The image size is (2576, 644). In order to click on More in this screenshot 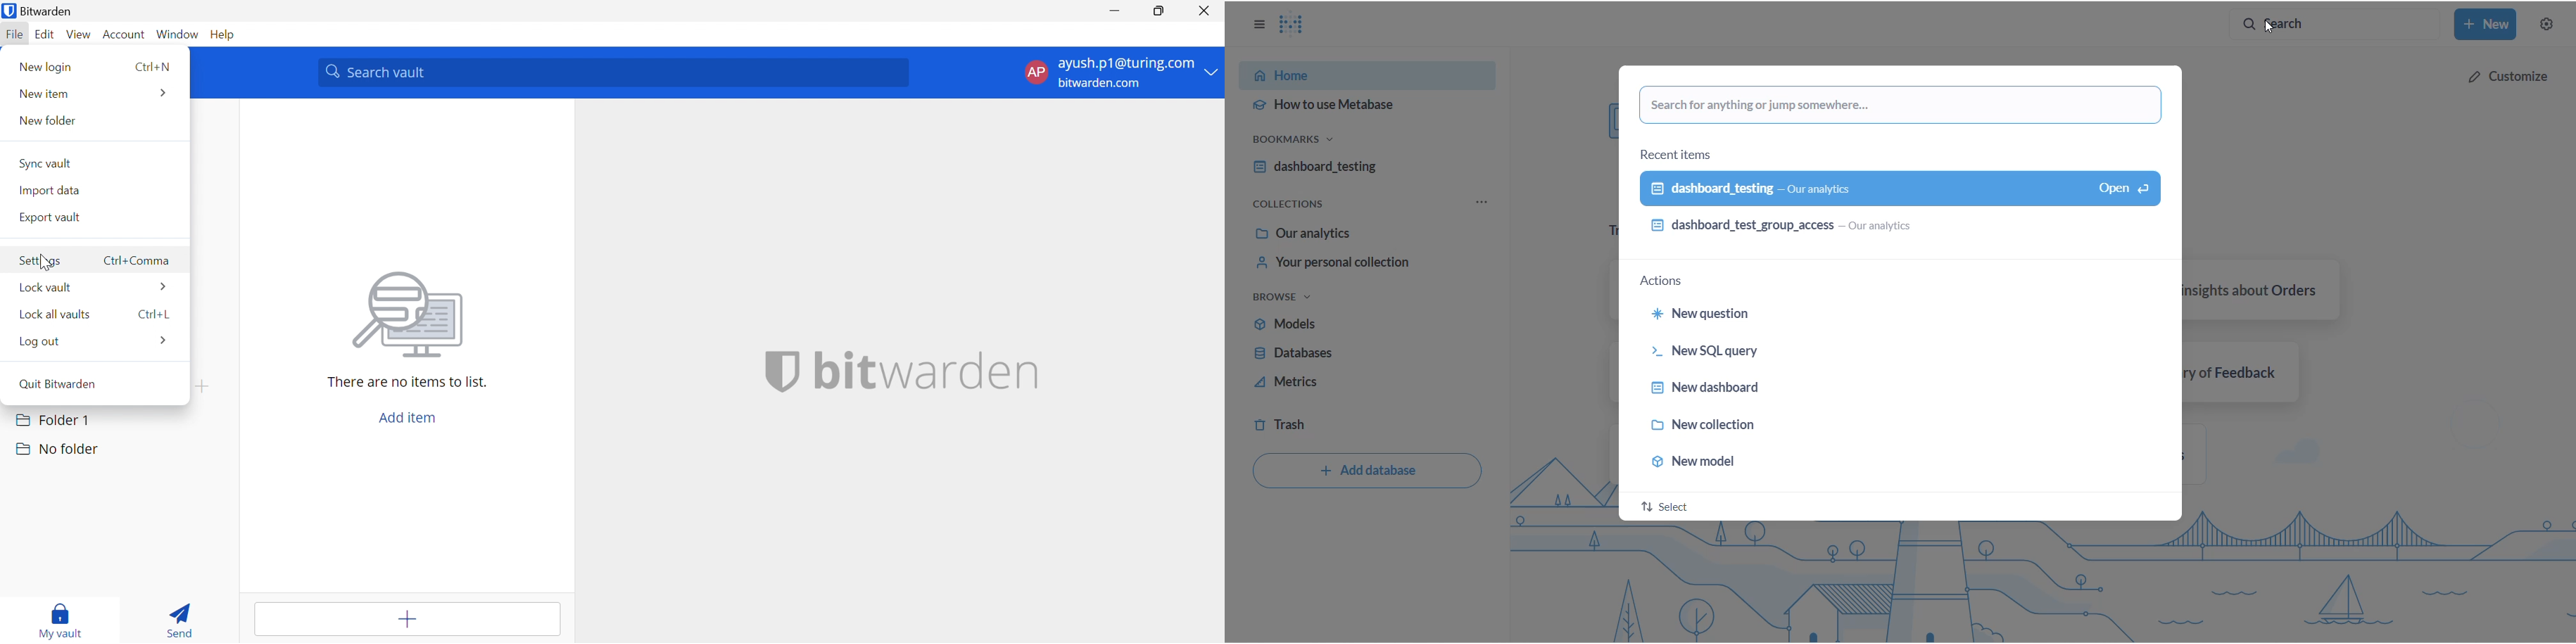, I will do `click(161, 93)`.